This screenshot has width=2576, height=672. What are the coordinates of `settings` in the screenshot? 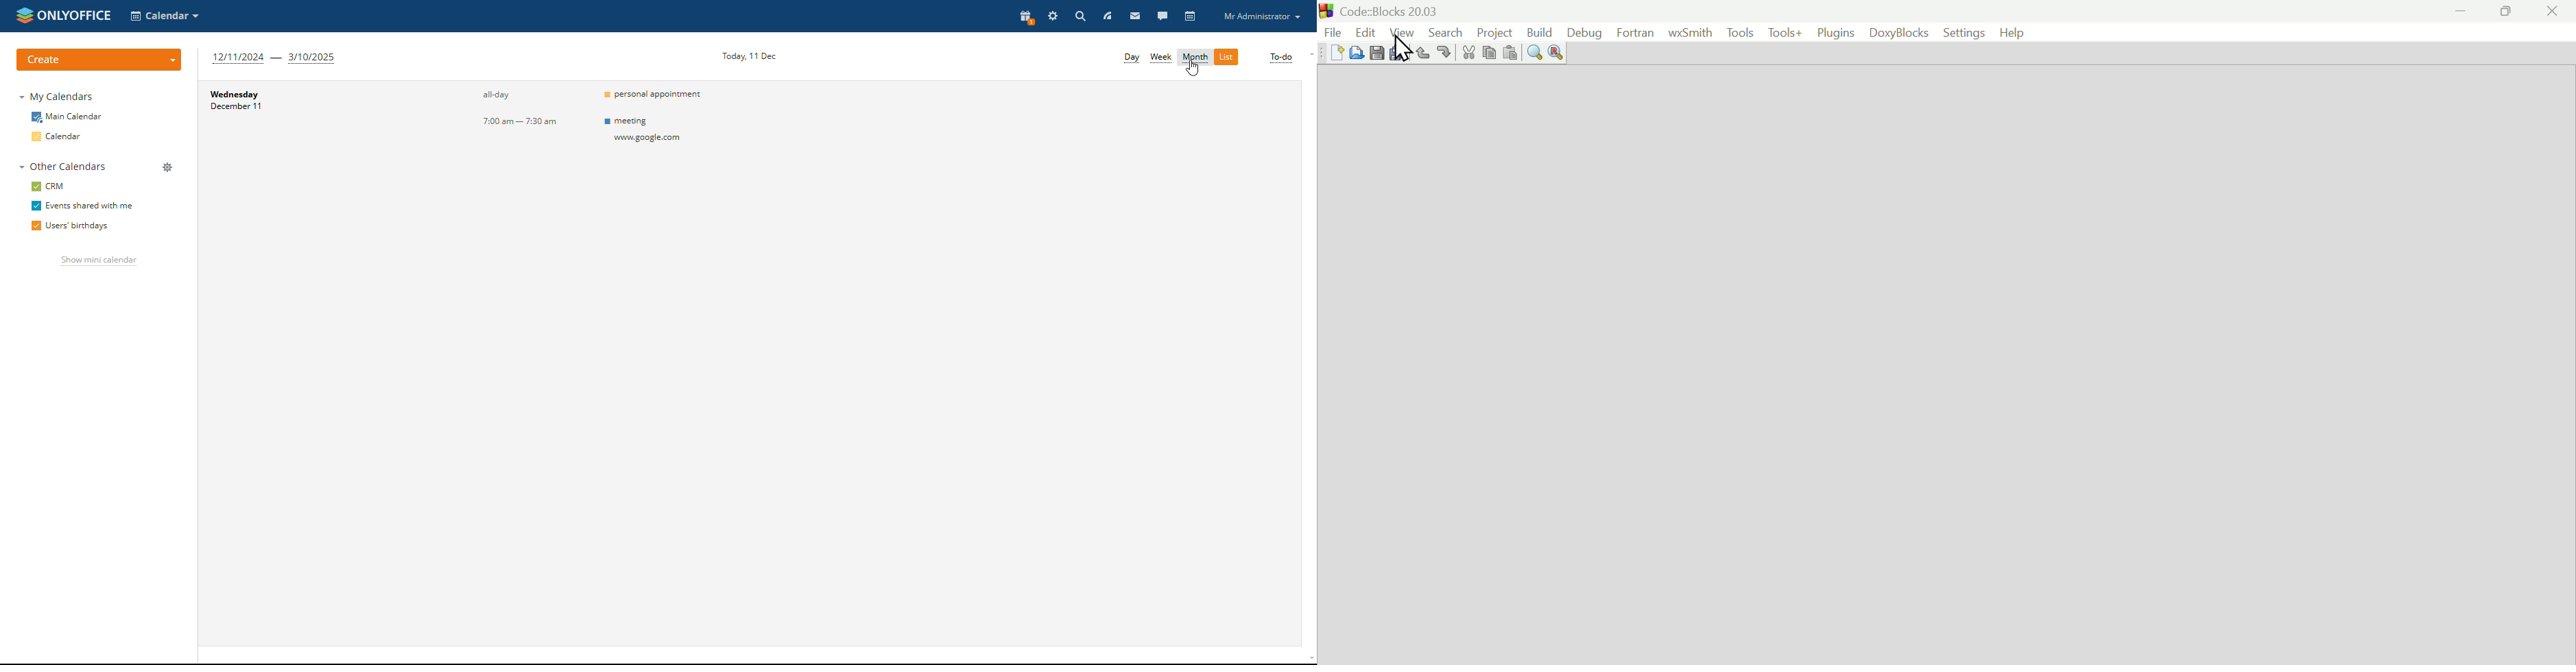 It's located at (1053, 15).